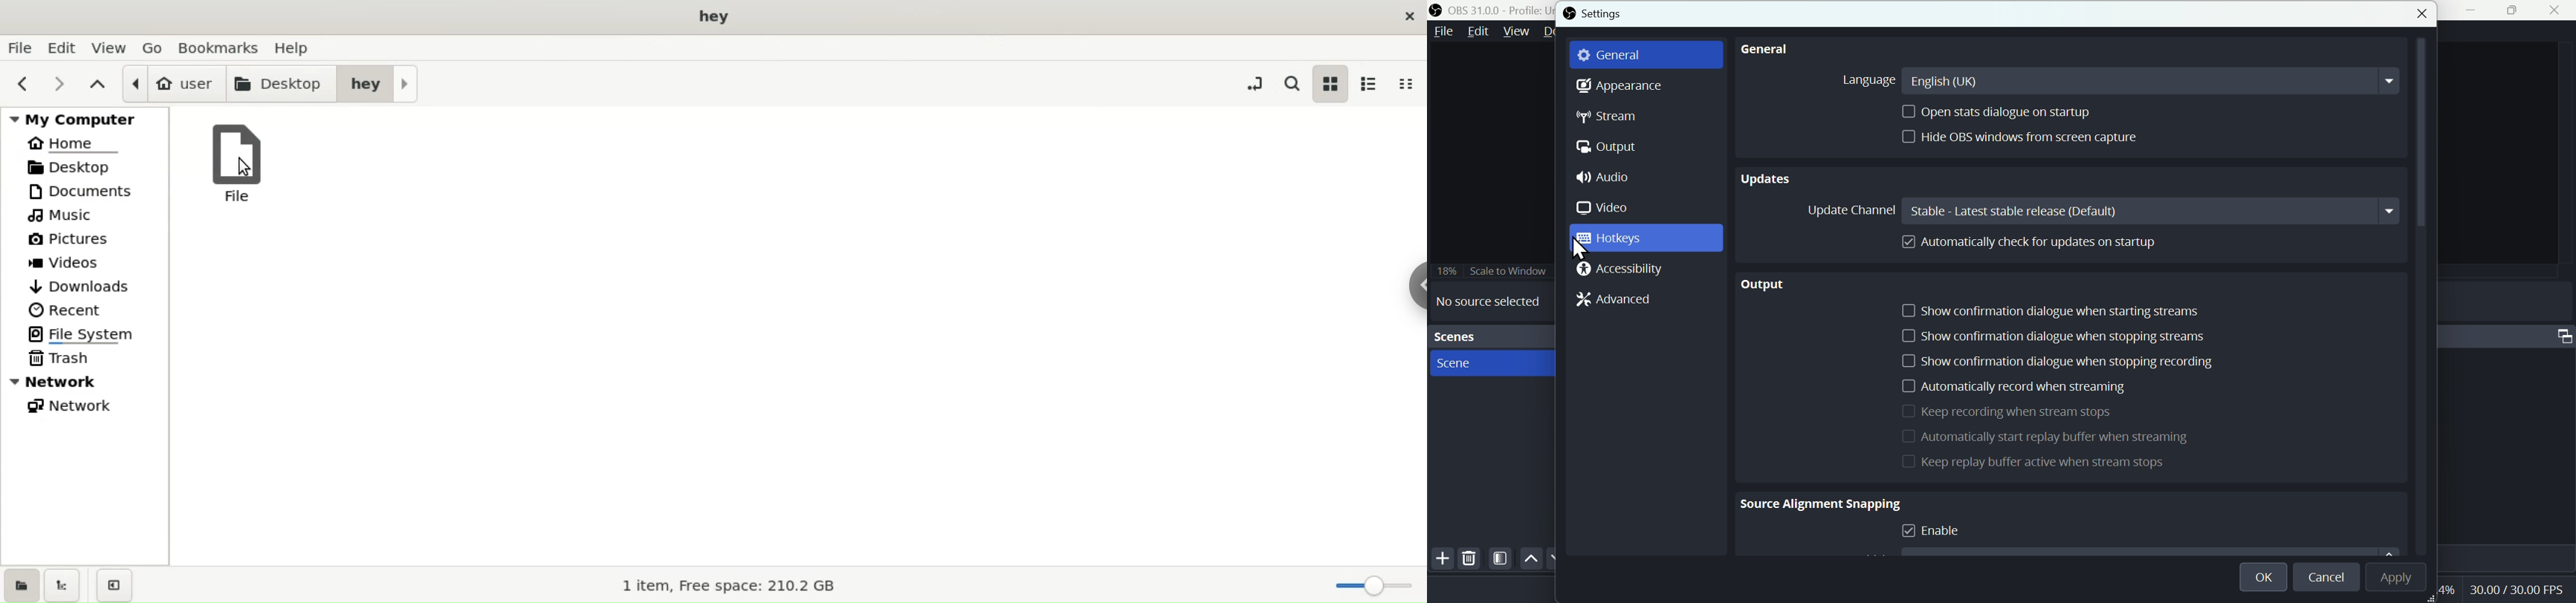  What do you see at coordinates (87, 287) in the screenshot?
I see `downloads` at bounding box center [87, 287].